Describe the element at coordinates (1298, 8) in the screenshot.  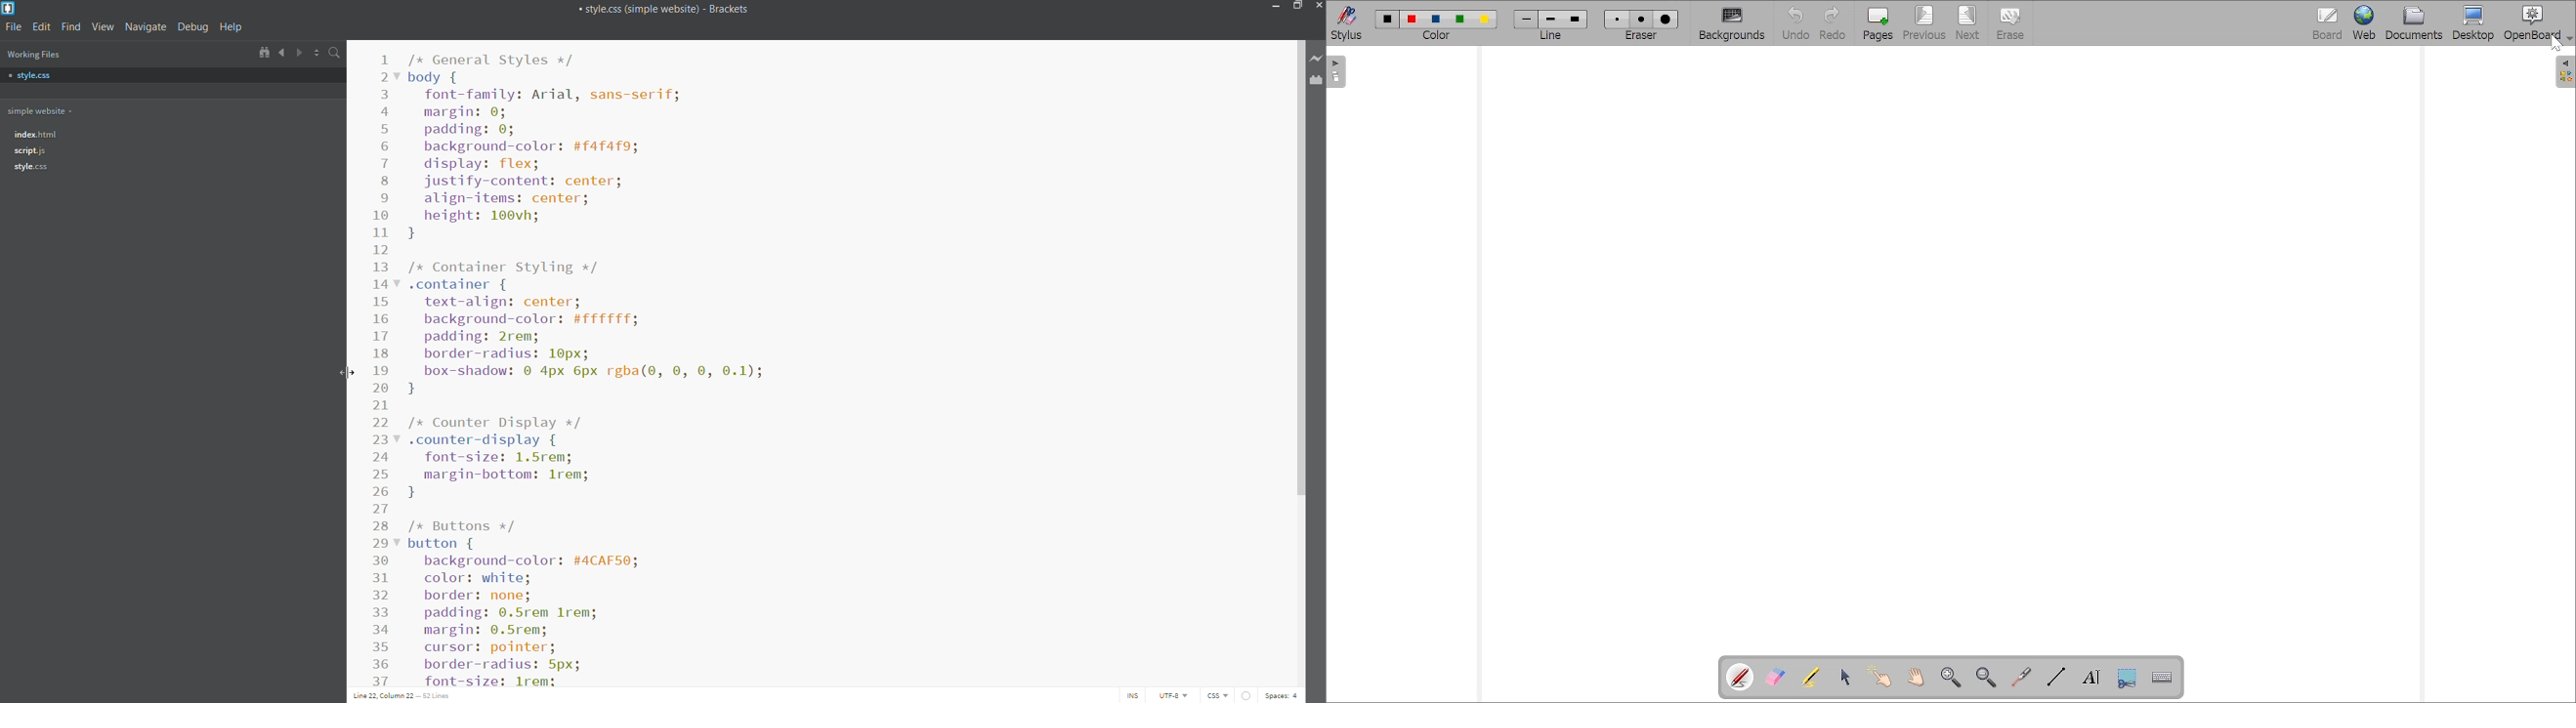
I see `maximize/restore` at that location.